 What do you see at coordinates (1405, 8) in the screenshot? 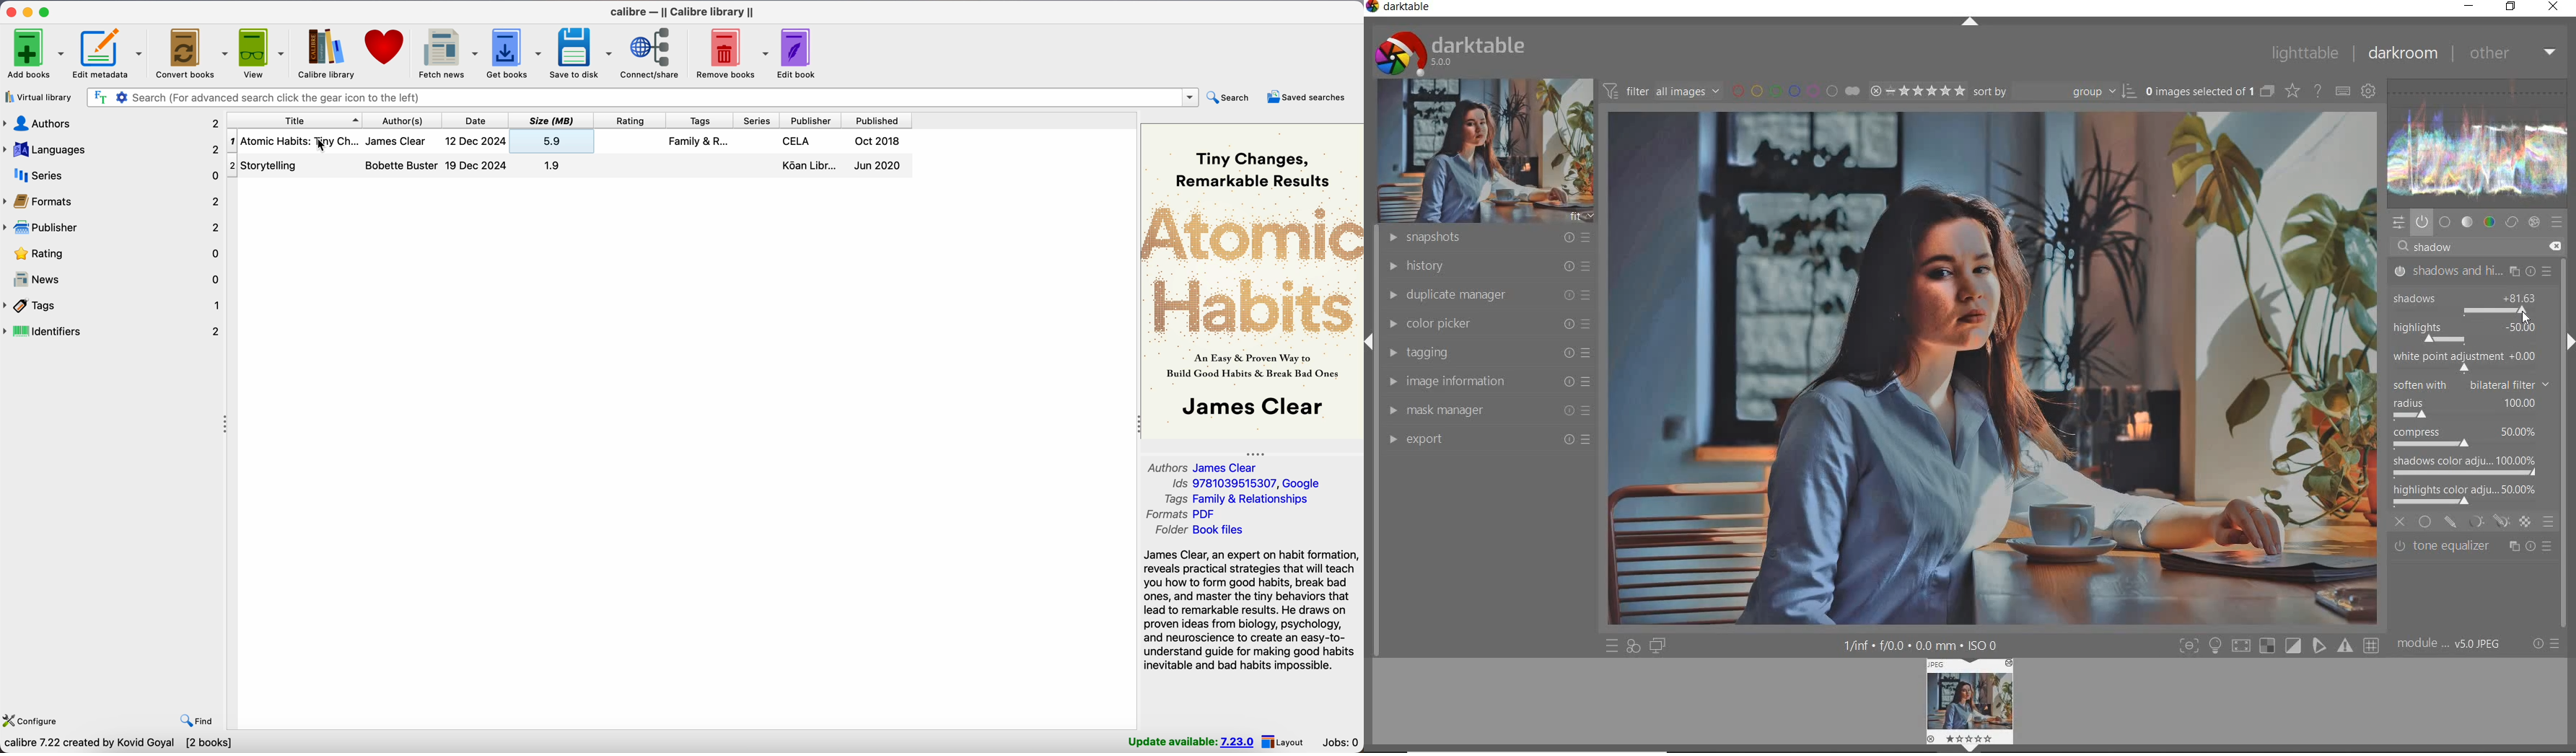
I see `darktable` at bounding box center [1405, 8].